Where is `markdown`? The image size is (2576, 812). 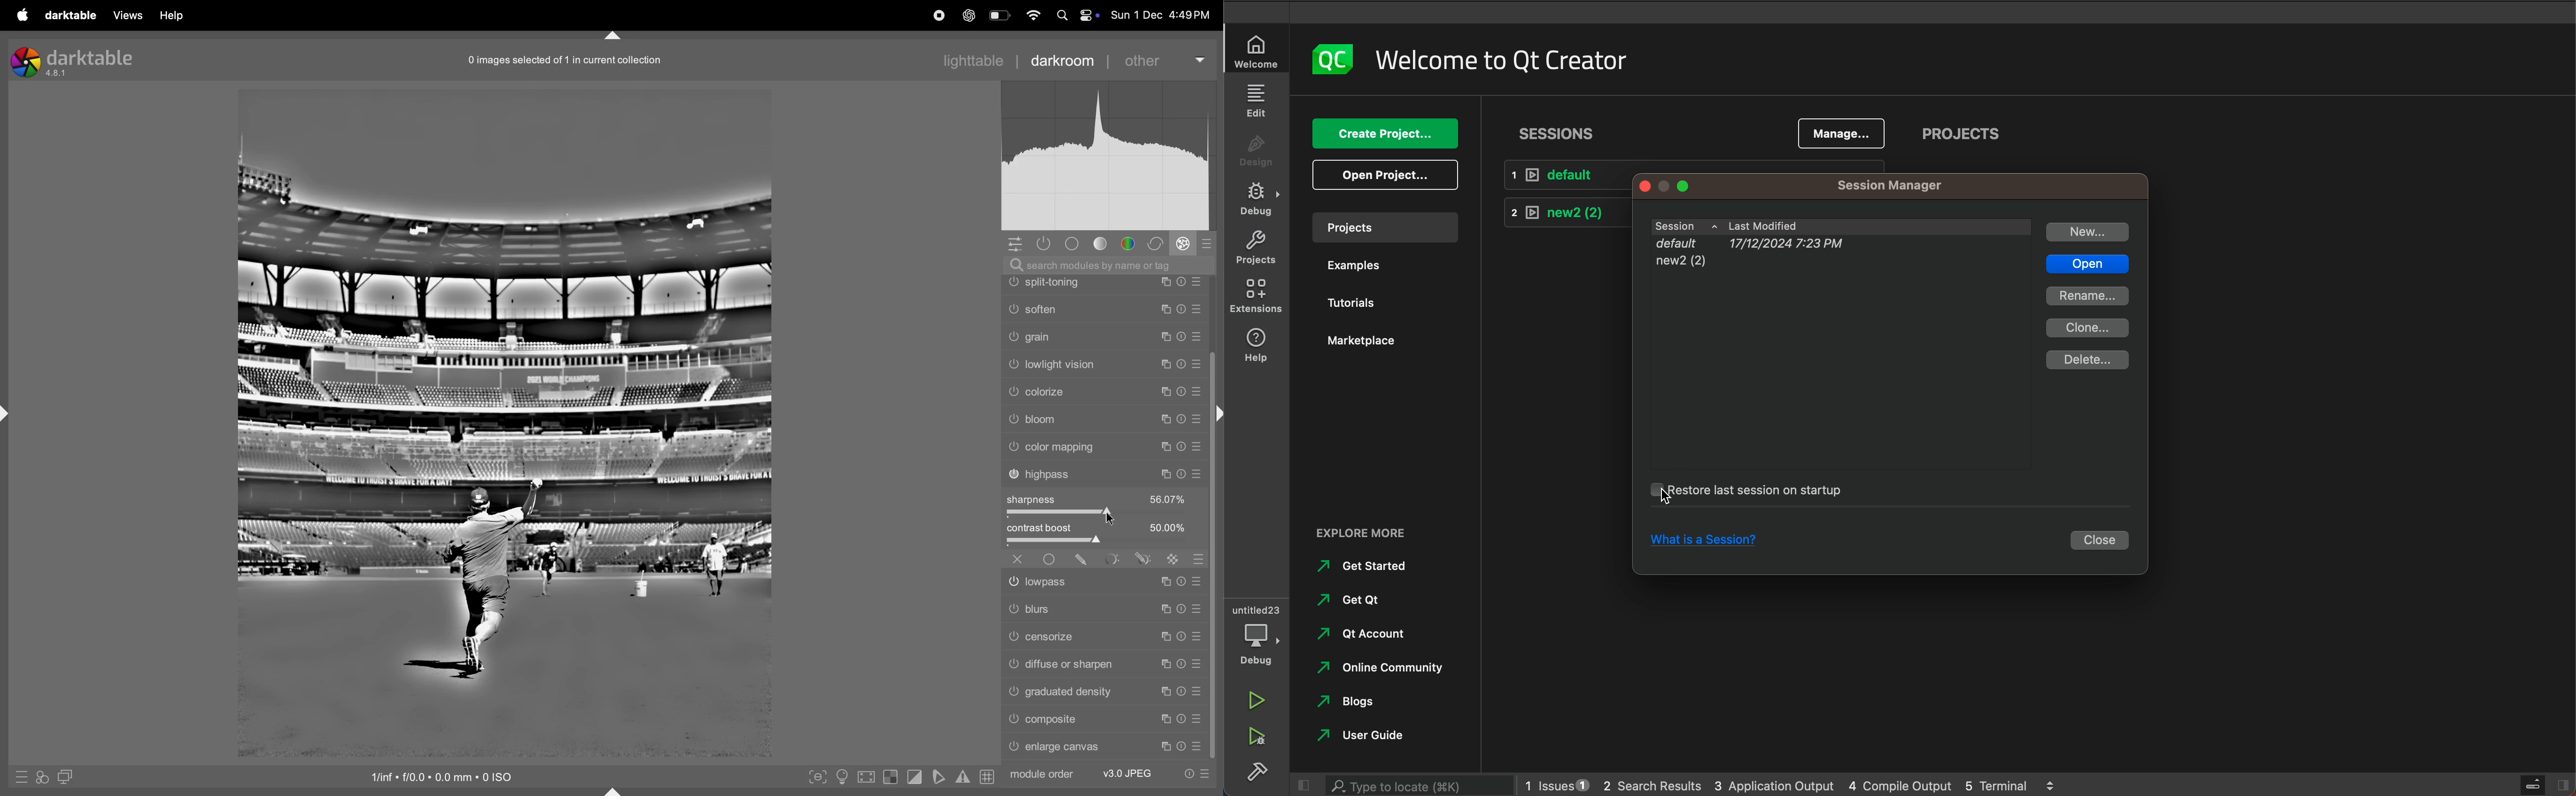 markdown is located at coordinates (619, 36).